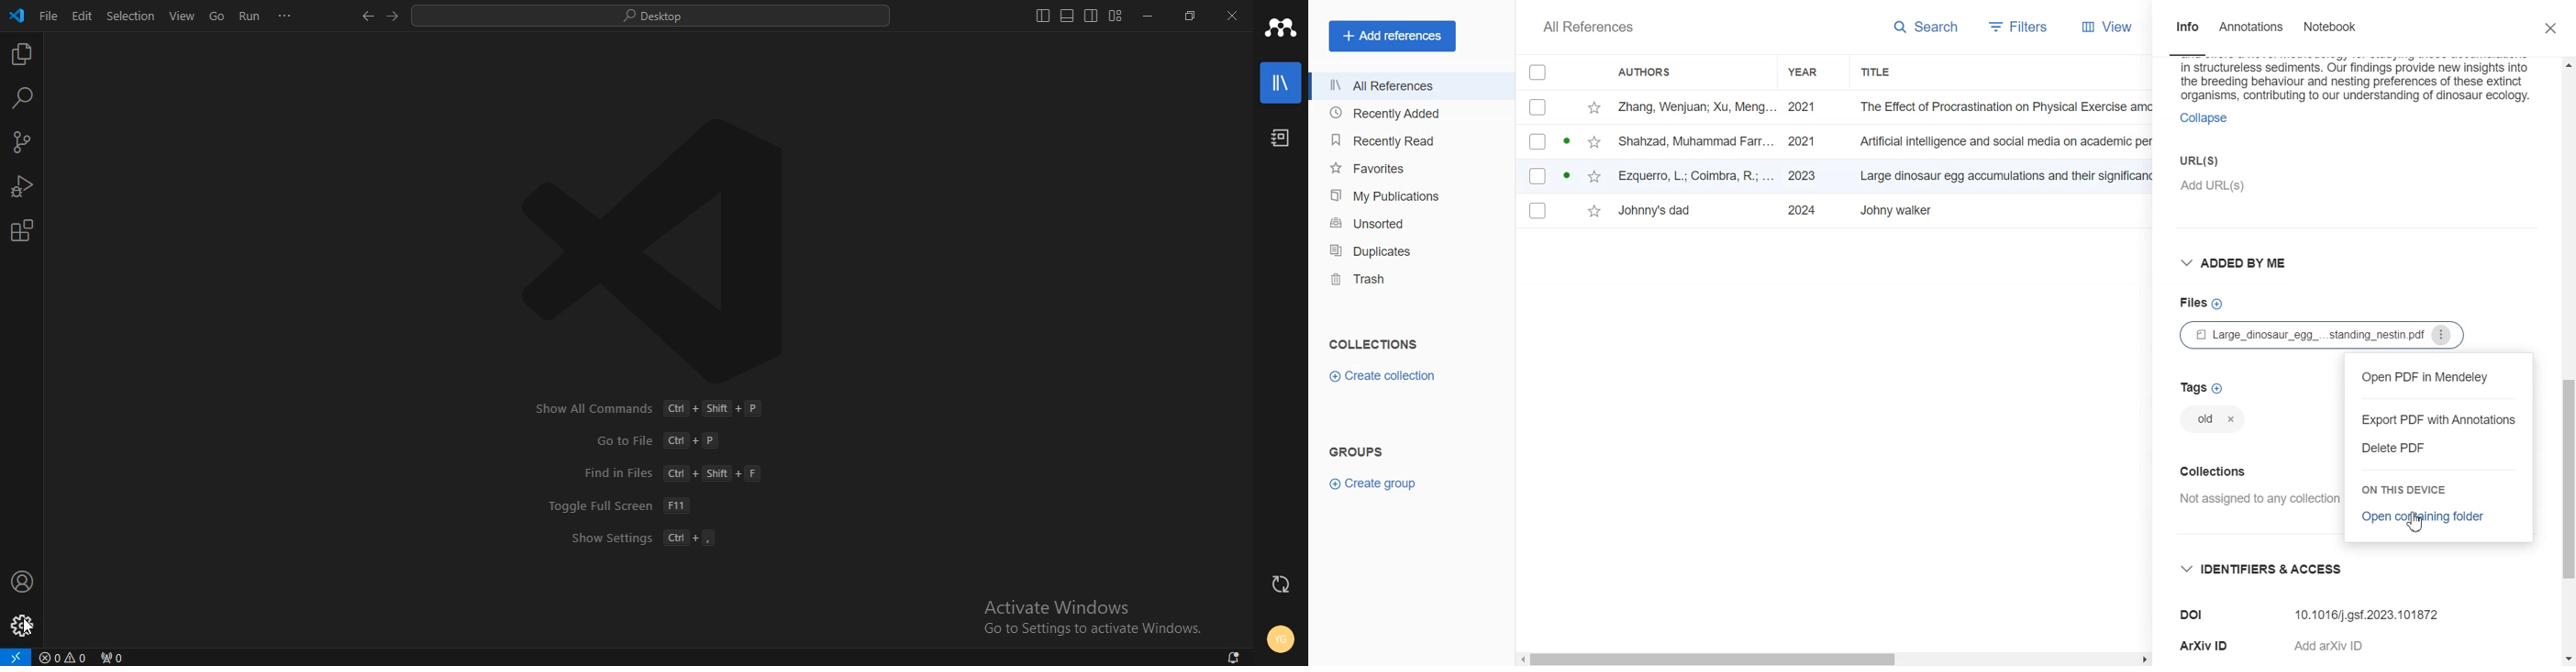  I want to click on Create Collection, so click(1384, 375).